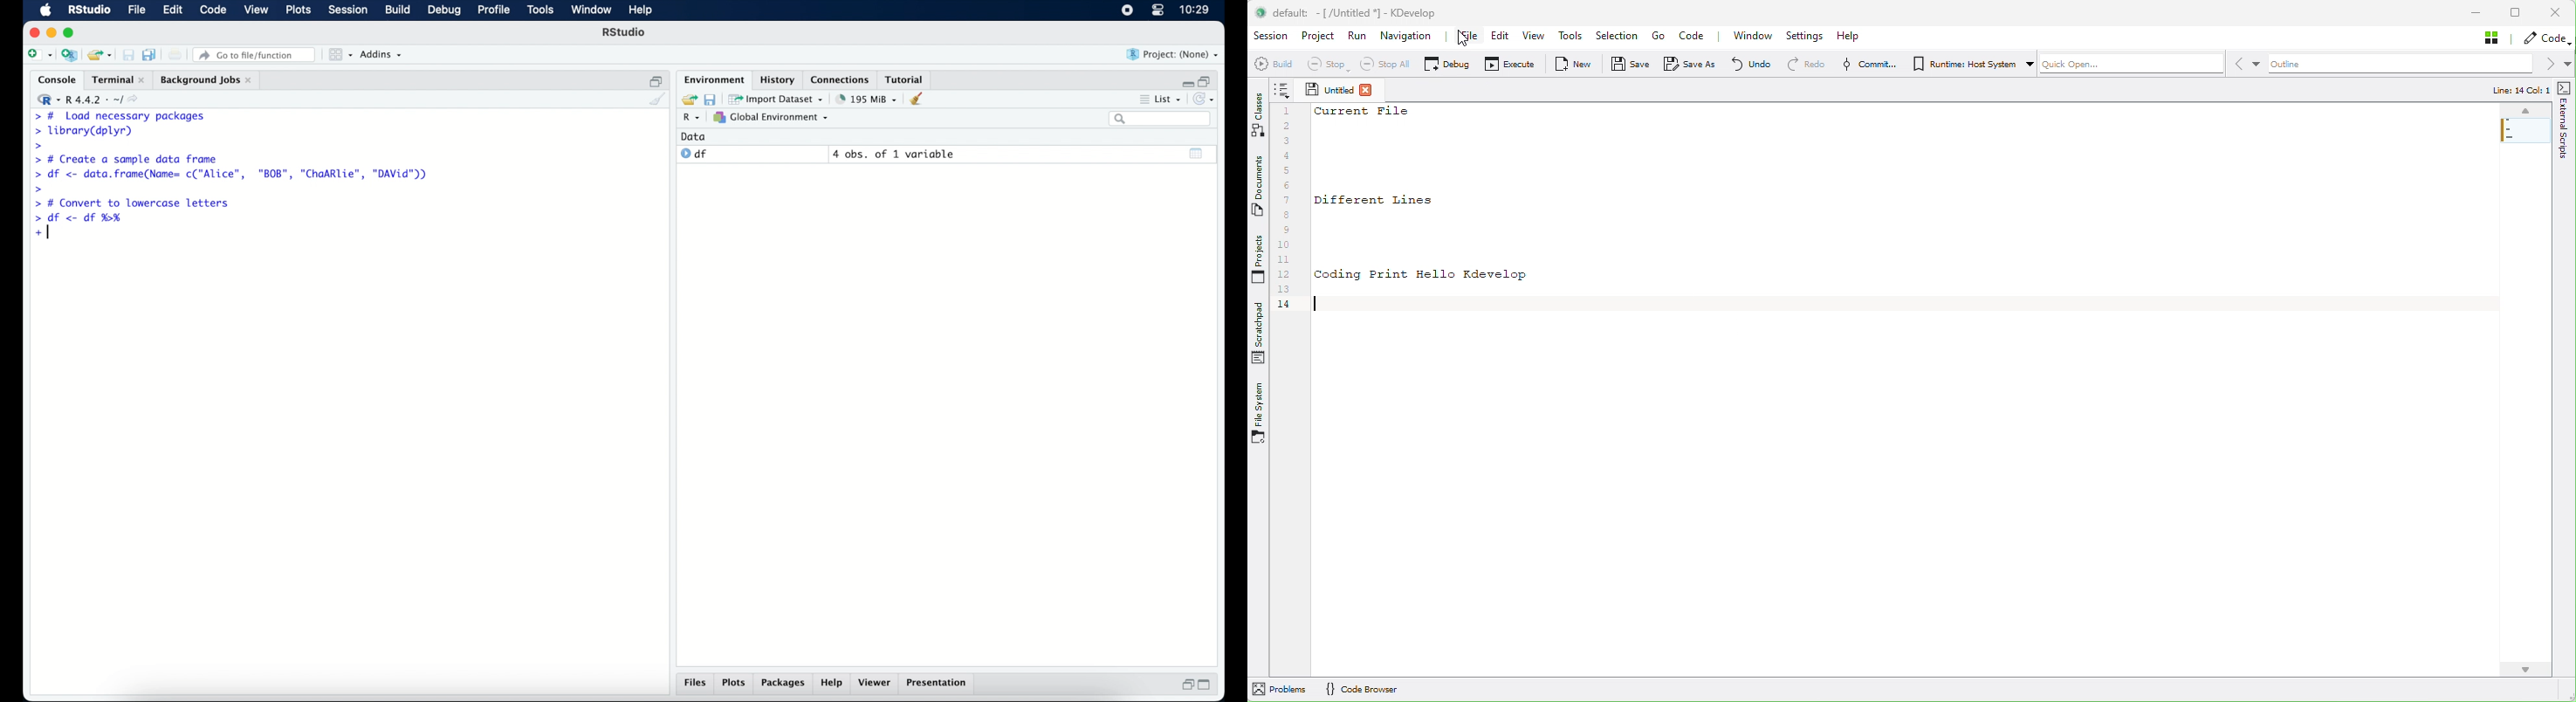  What do you see at coordinates (86, 131) in the screenshot?
I see `> library(dplyr)|` at bounding box center [86, 131].